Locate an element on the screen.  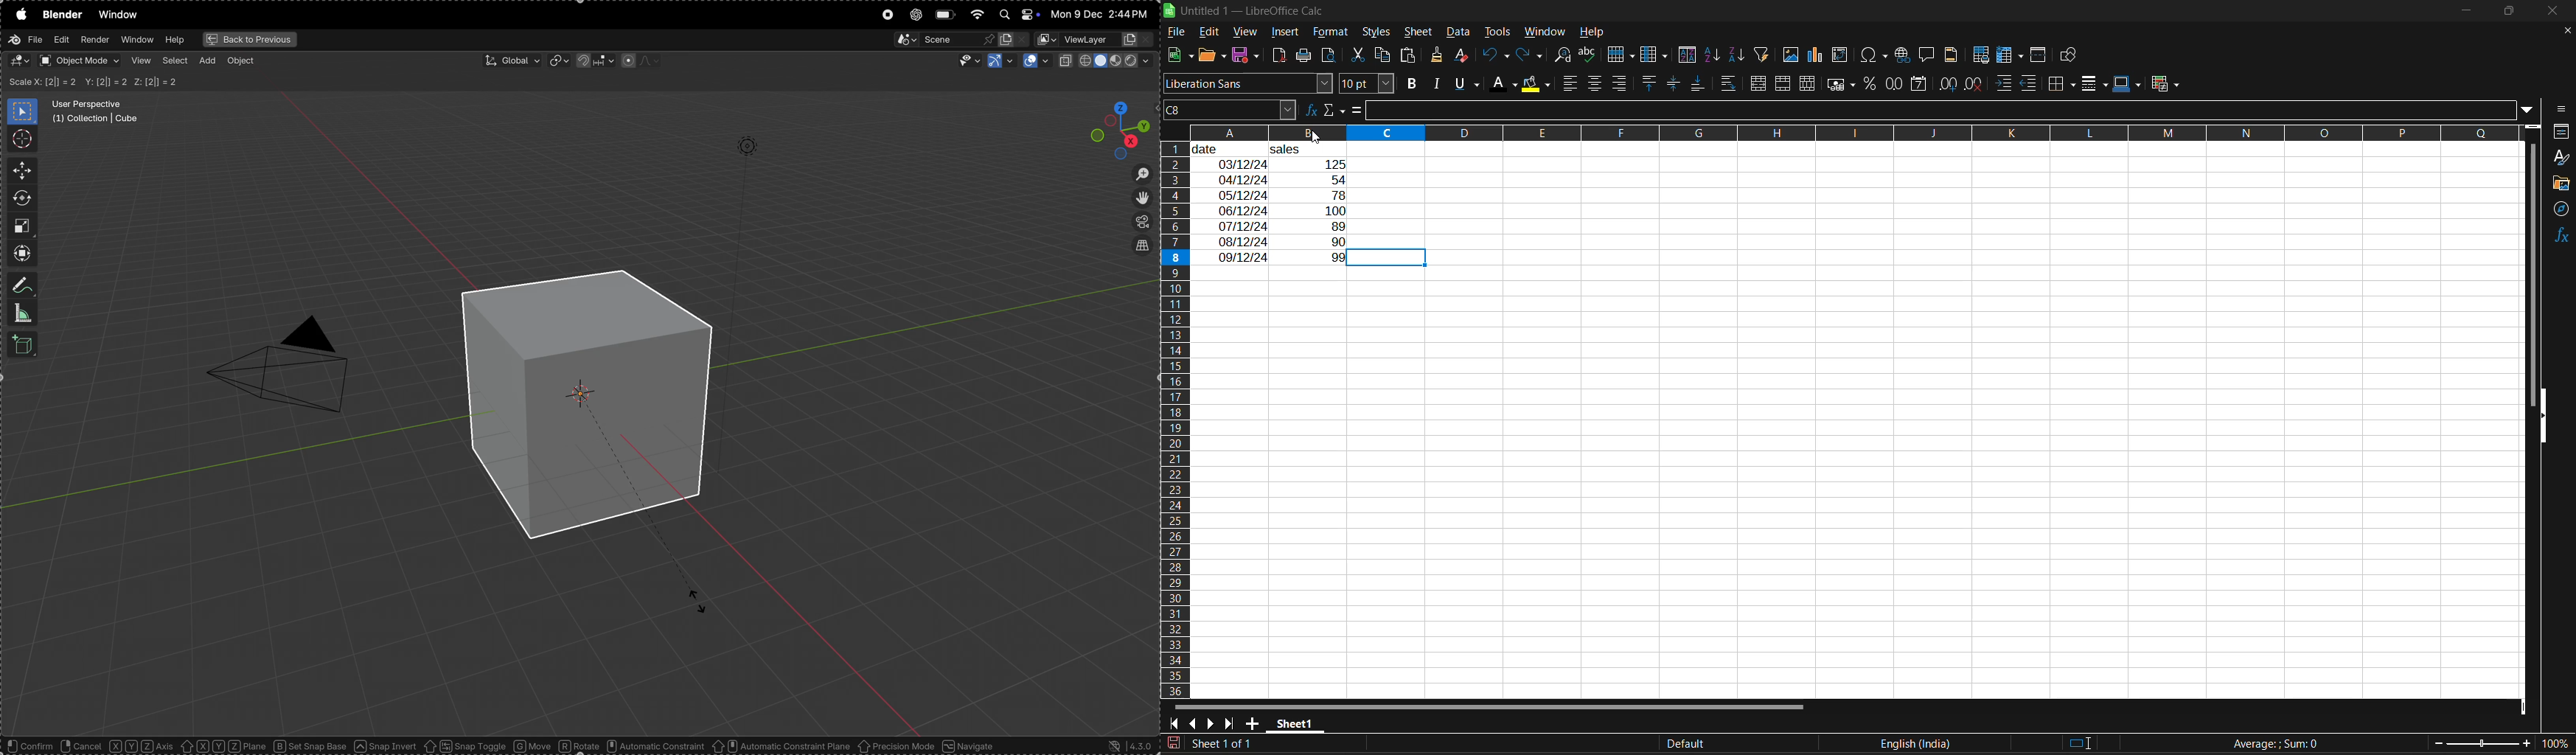
data is located at coordinates (1458, 32).